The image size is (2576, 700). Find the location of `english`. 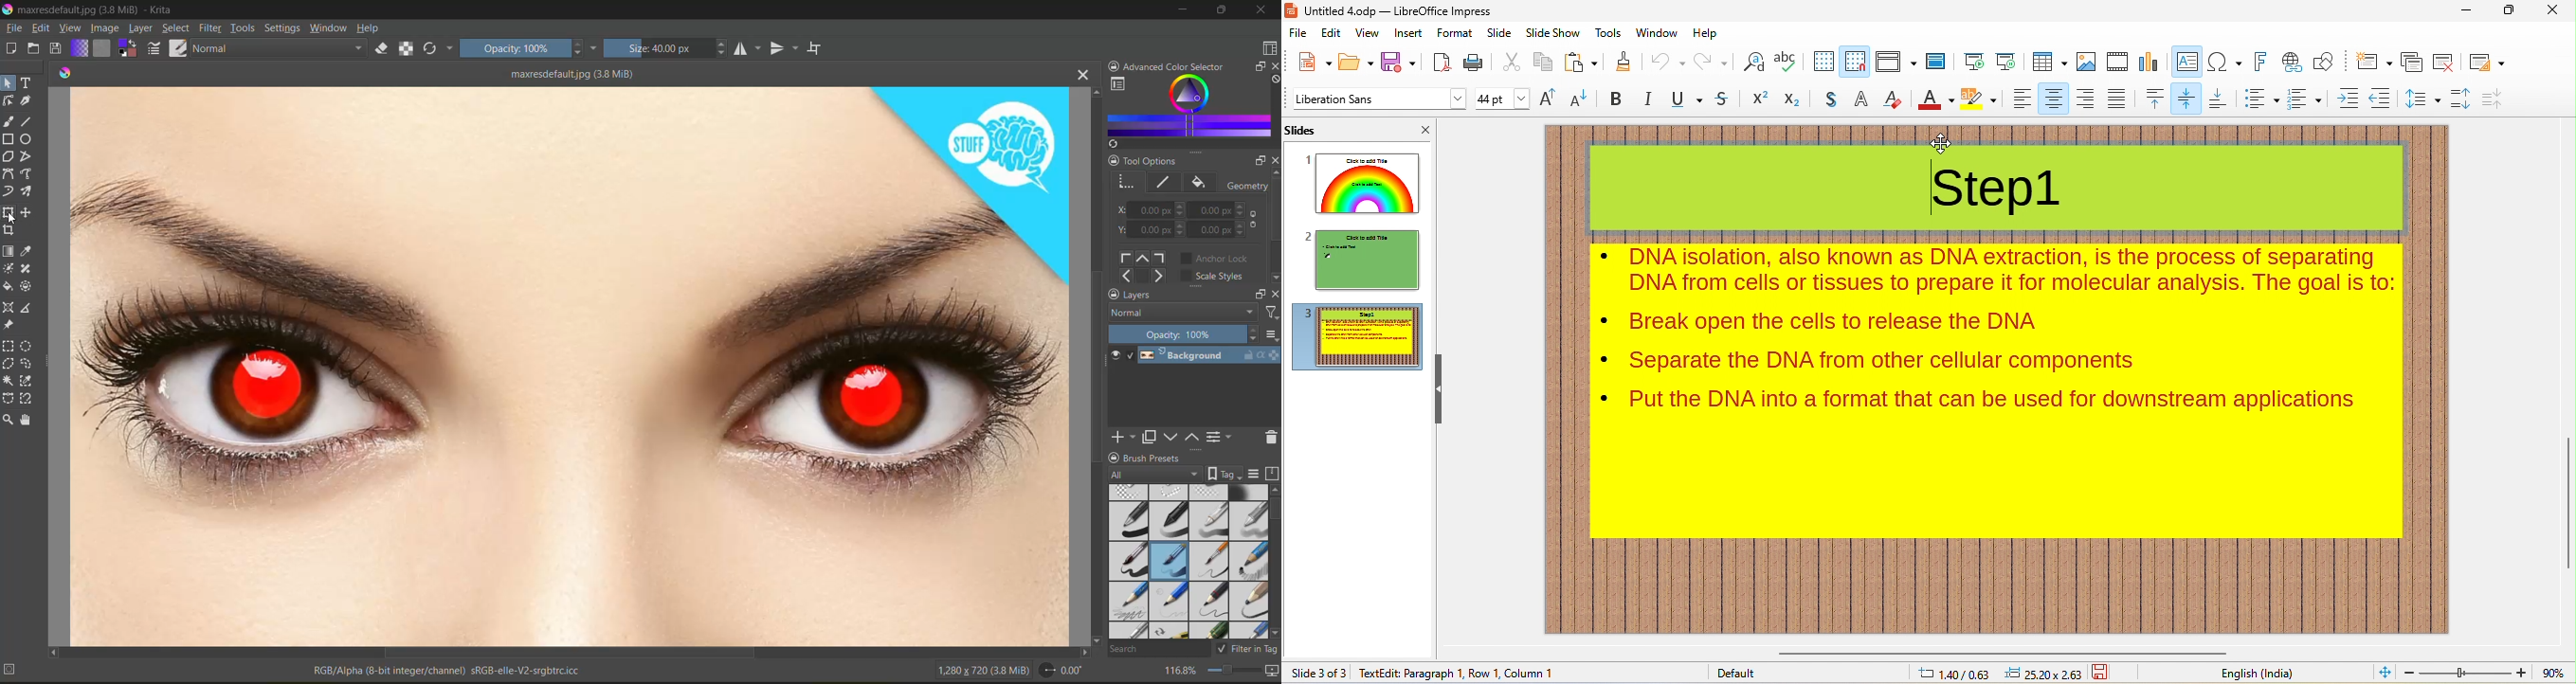

english is located at coordinates (2253, 674).